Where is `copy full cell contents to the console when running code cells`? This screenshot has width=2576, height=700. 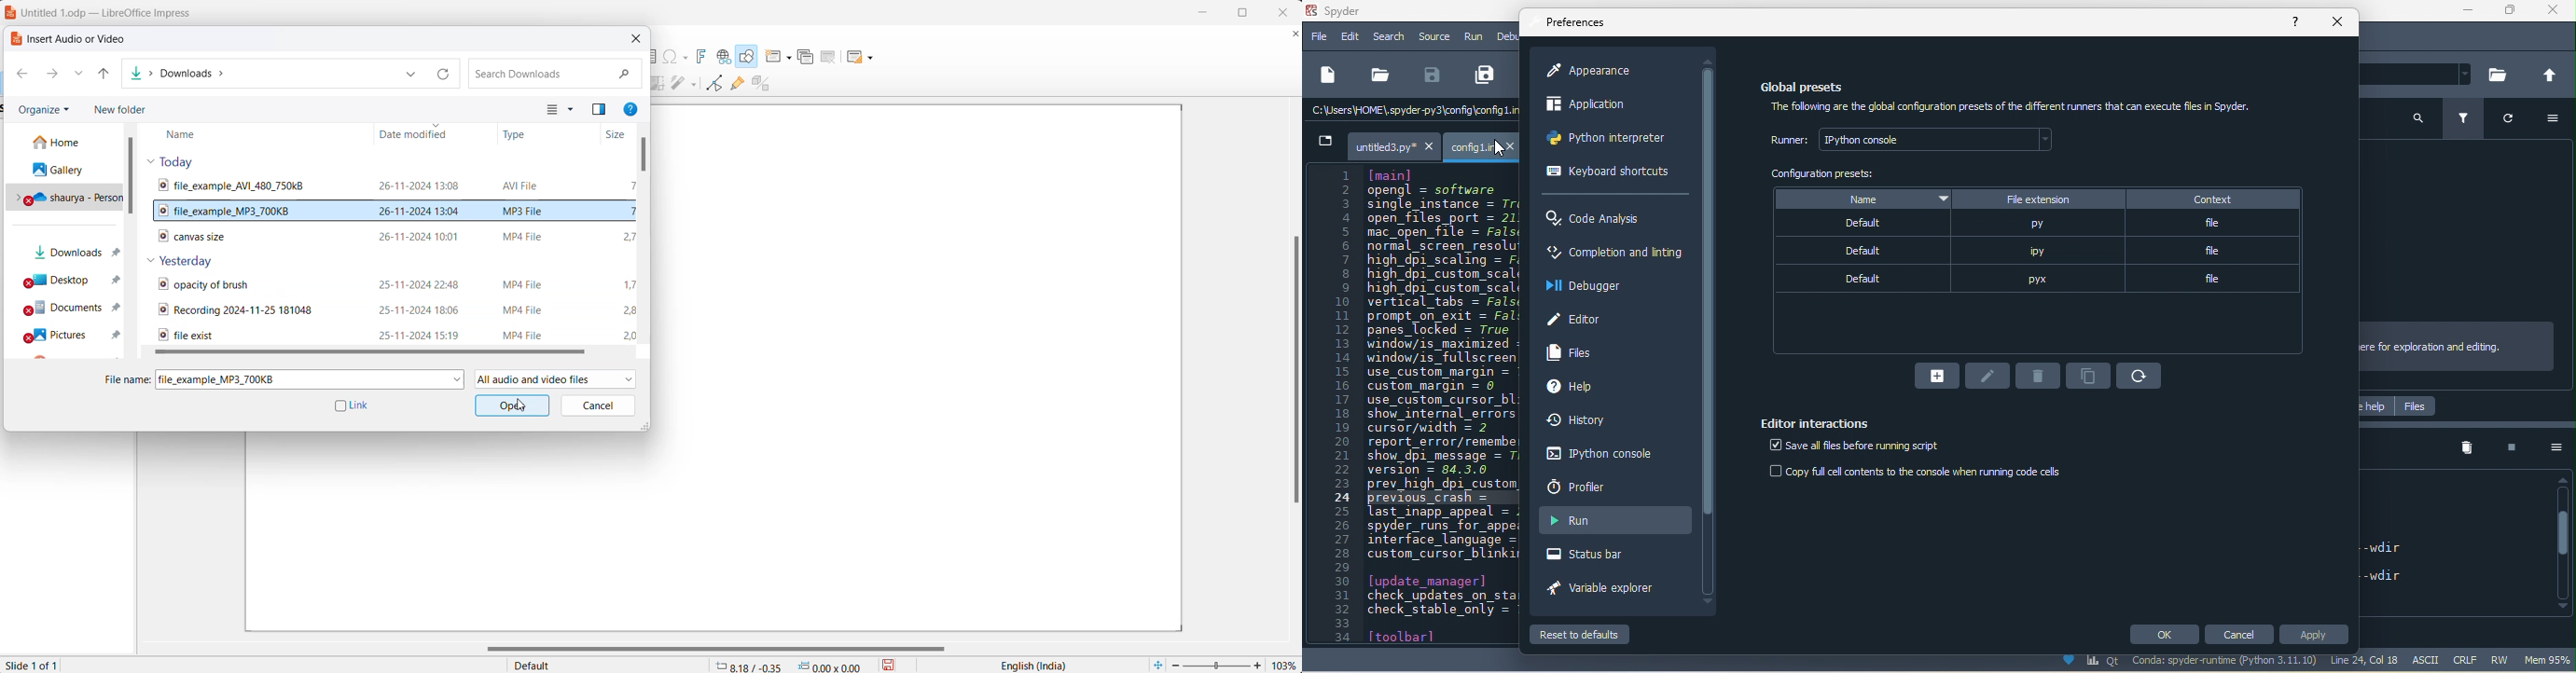
copy full cell contents to the console when running code cells is located at coordinates (1926, 473).